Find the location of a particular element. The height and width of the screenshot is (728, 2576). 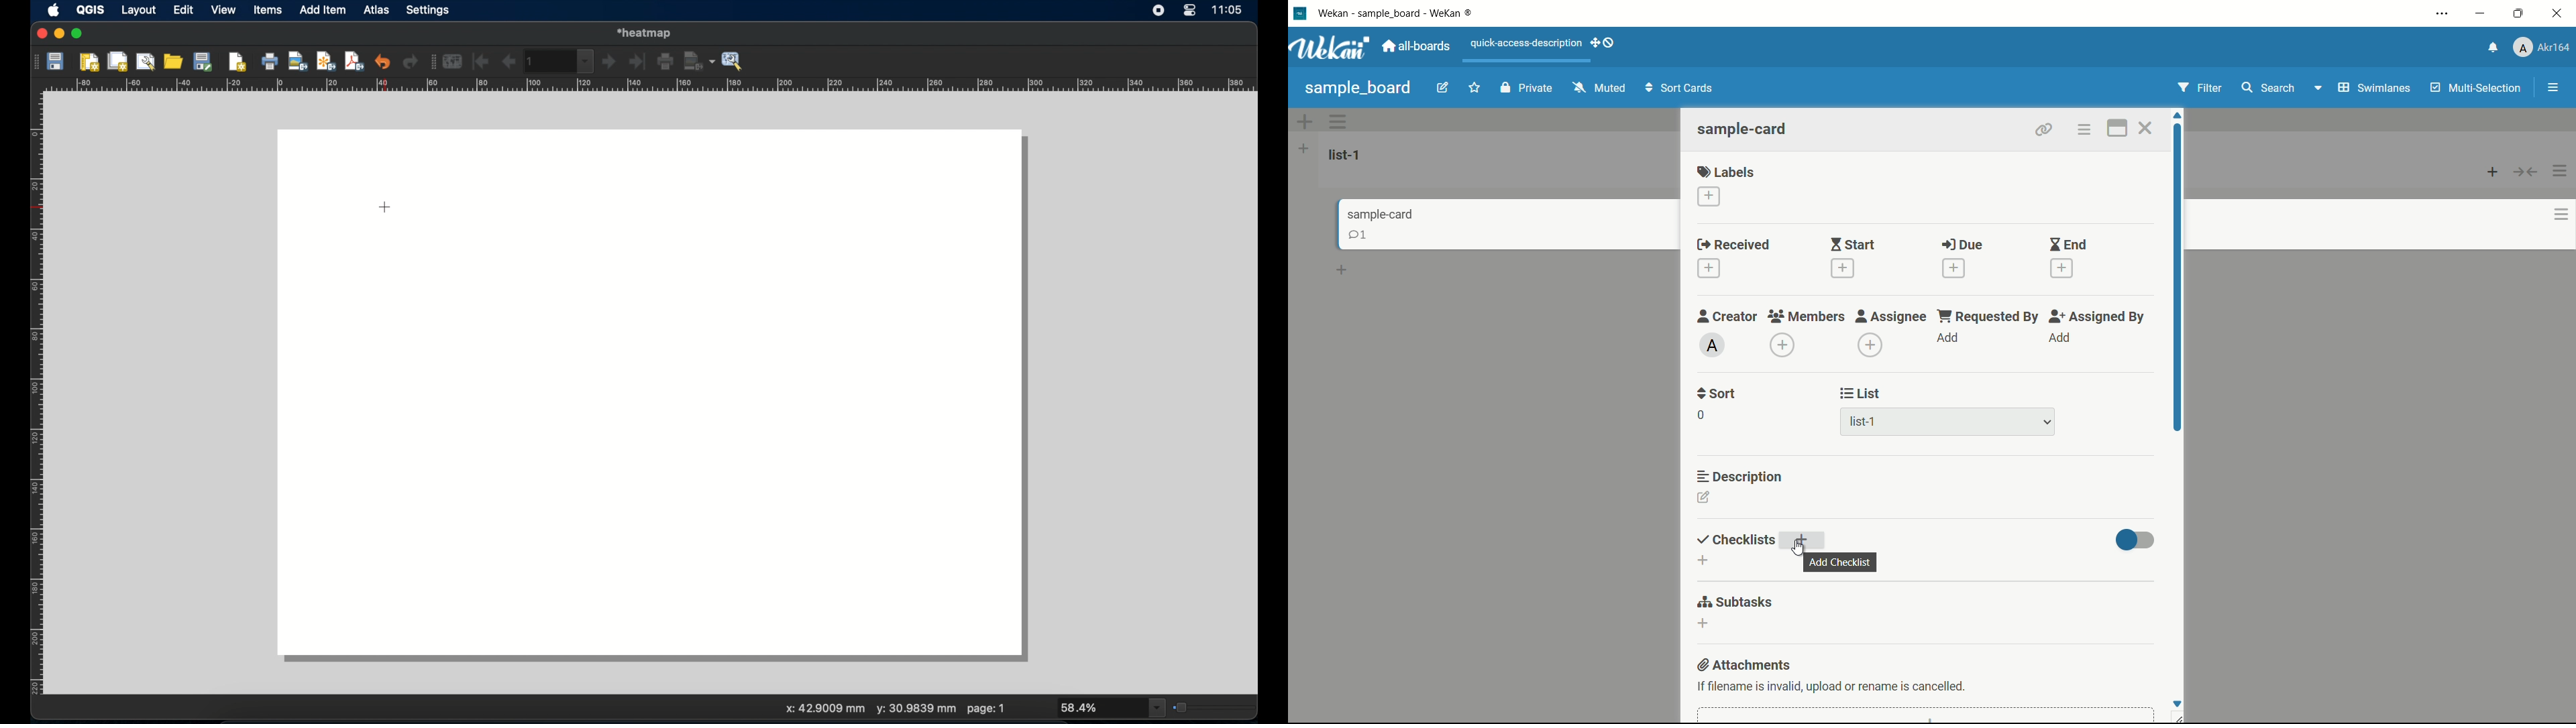

close app is located at coordinates (2560, 14).